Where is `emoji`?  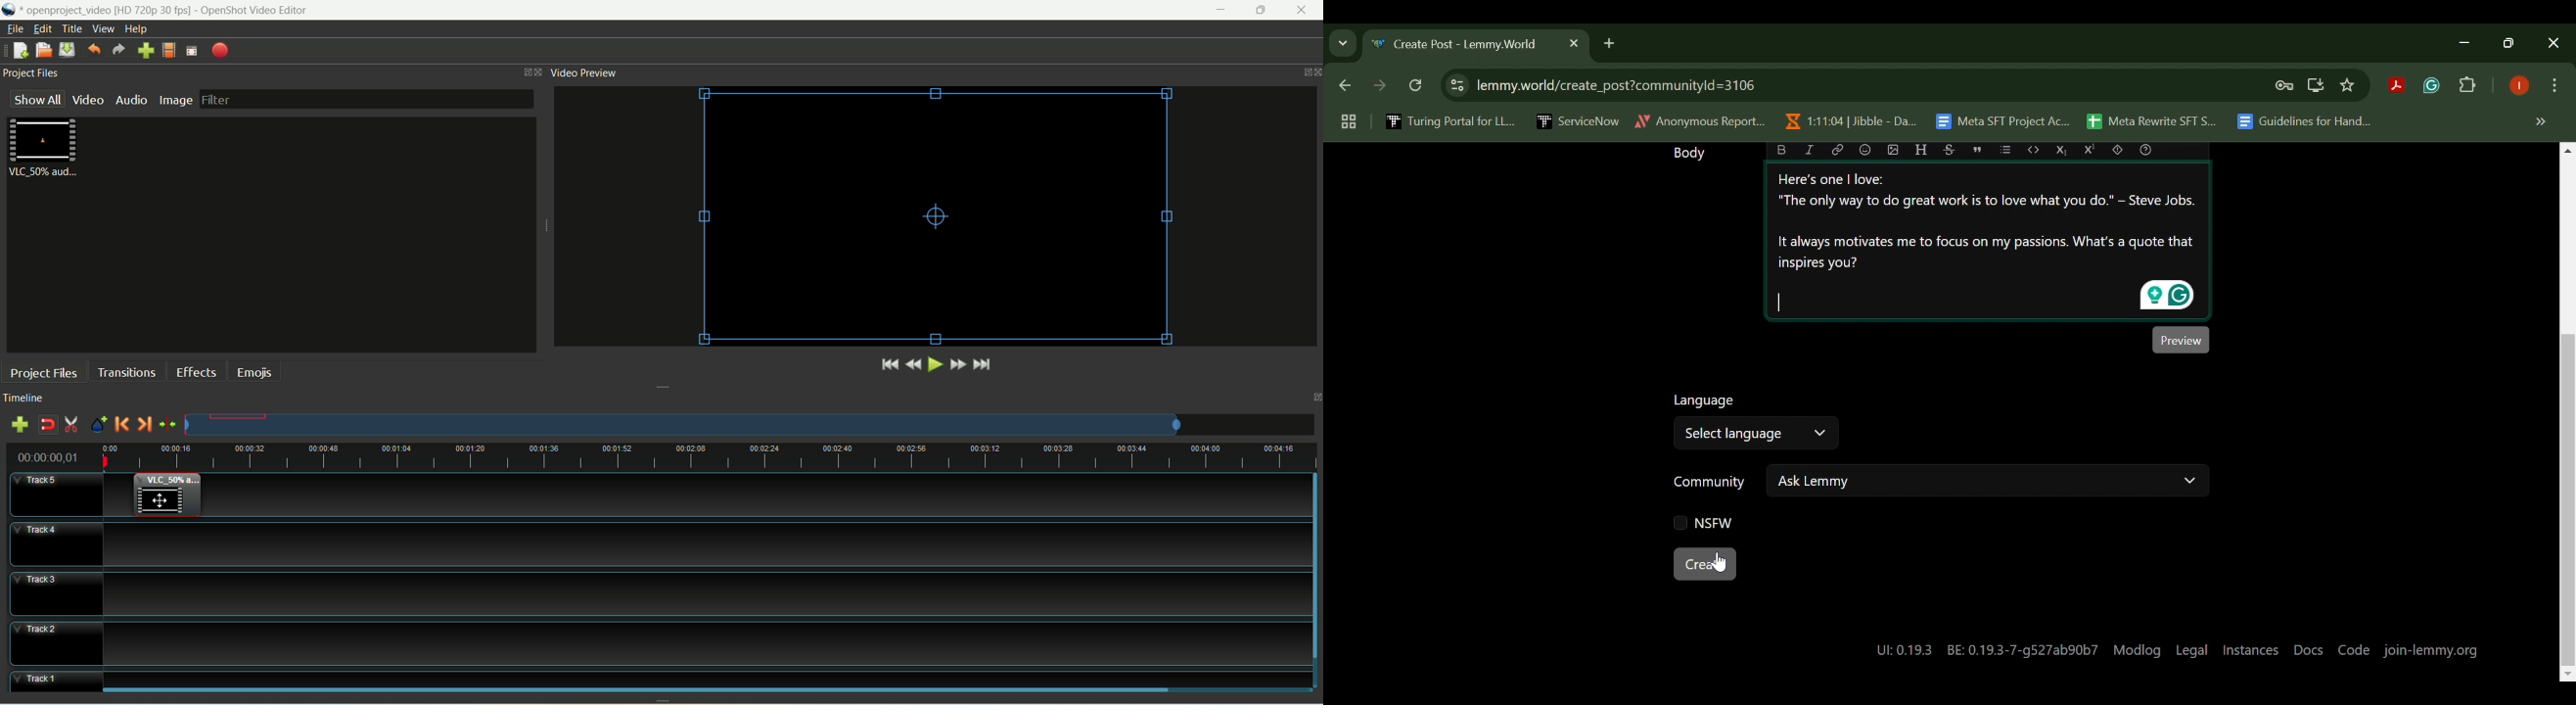
emoji is located at coordinates (1865, 149).